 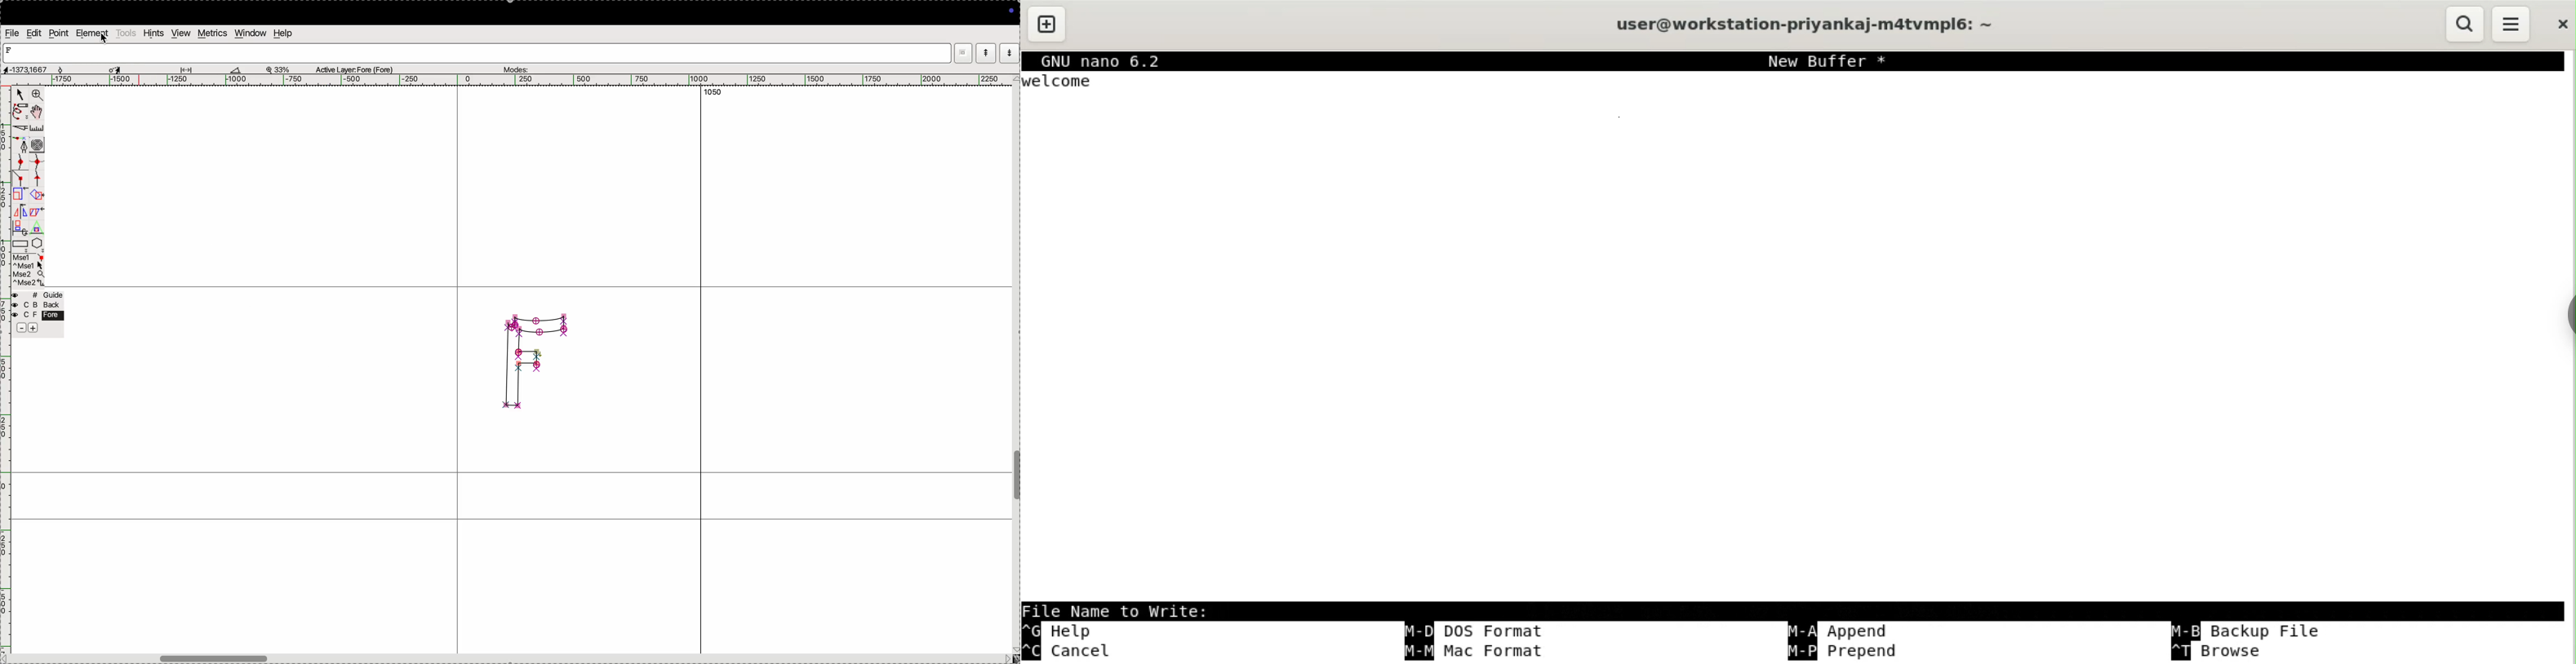 I want to click on overlap, so click(x=38, y=195).